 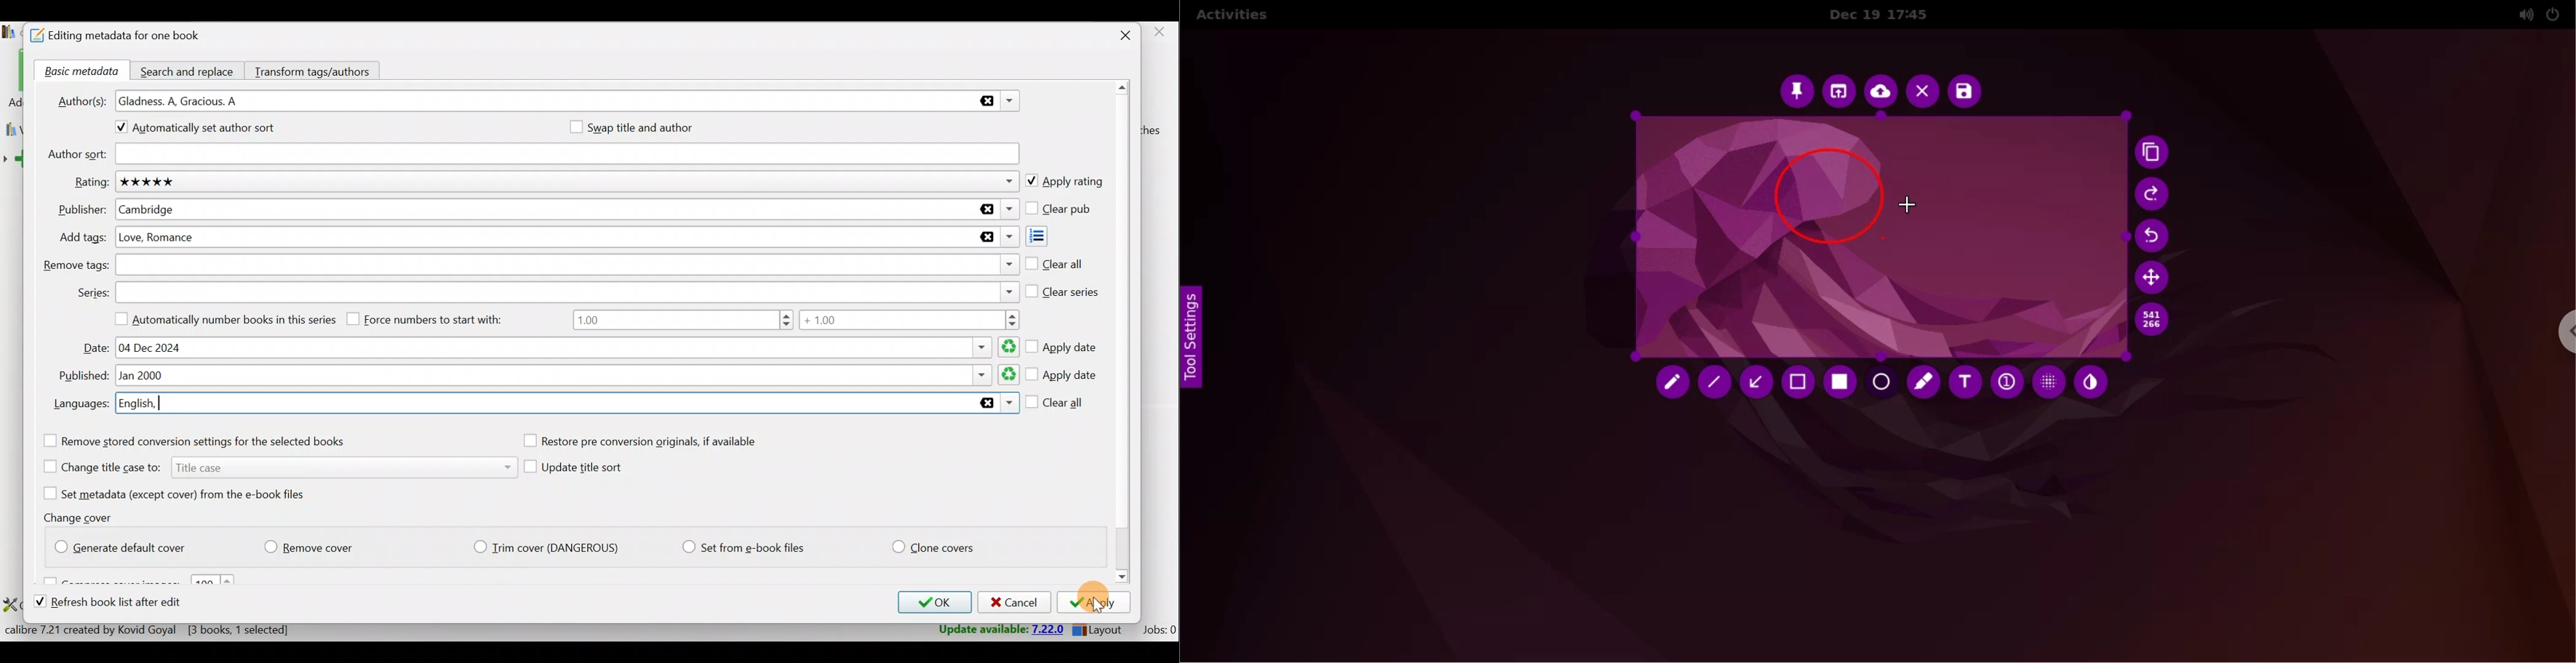 I want to click on Change cover, so click(x=82, y=517).